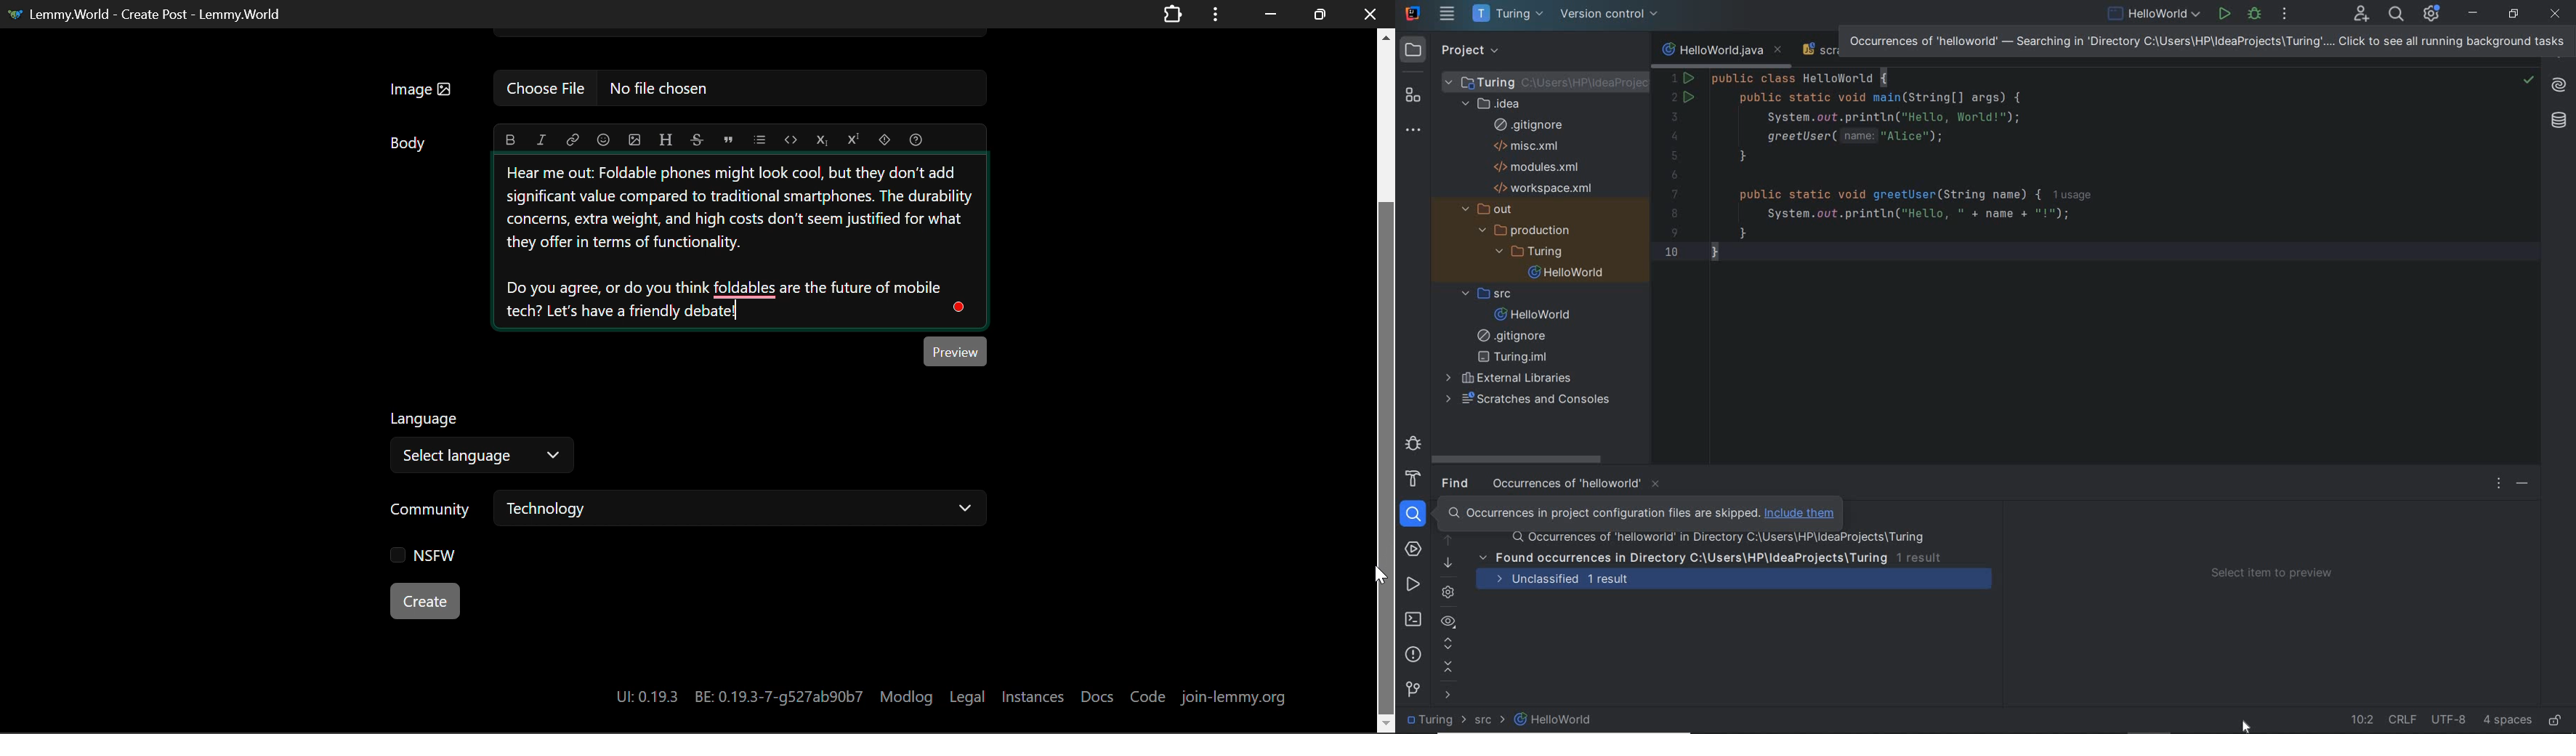 This screenshot has width=2576, height=756. Describe the element at coordinates (409, 142) in the screenshot. I see `Body` at that location.